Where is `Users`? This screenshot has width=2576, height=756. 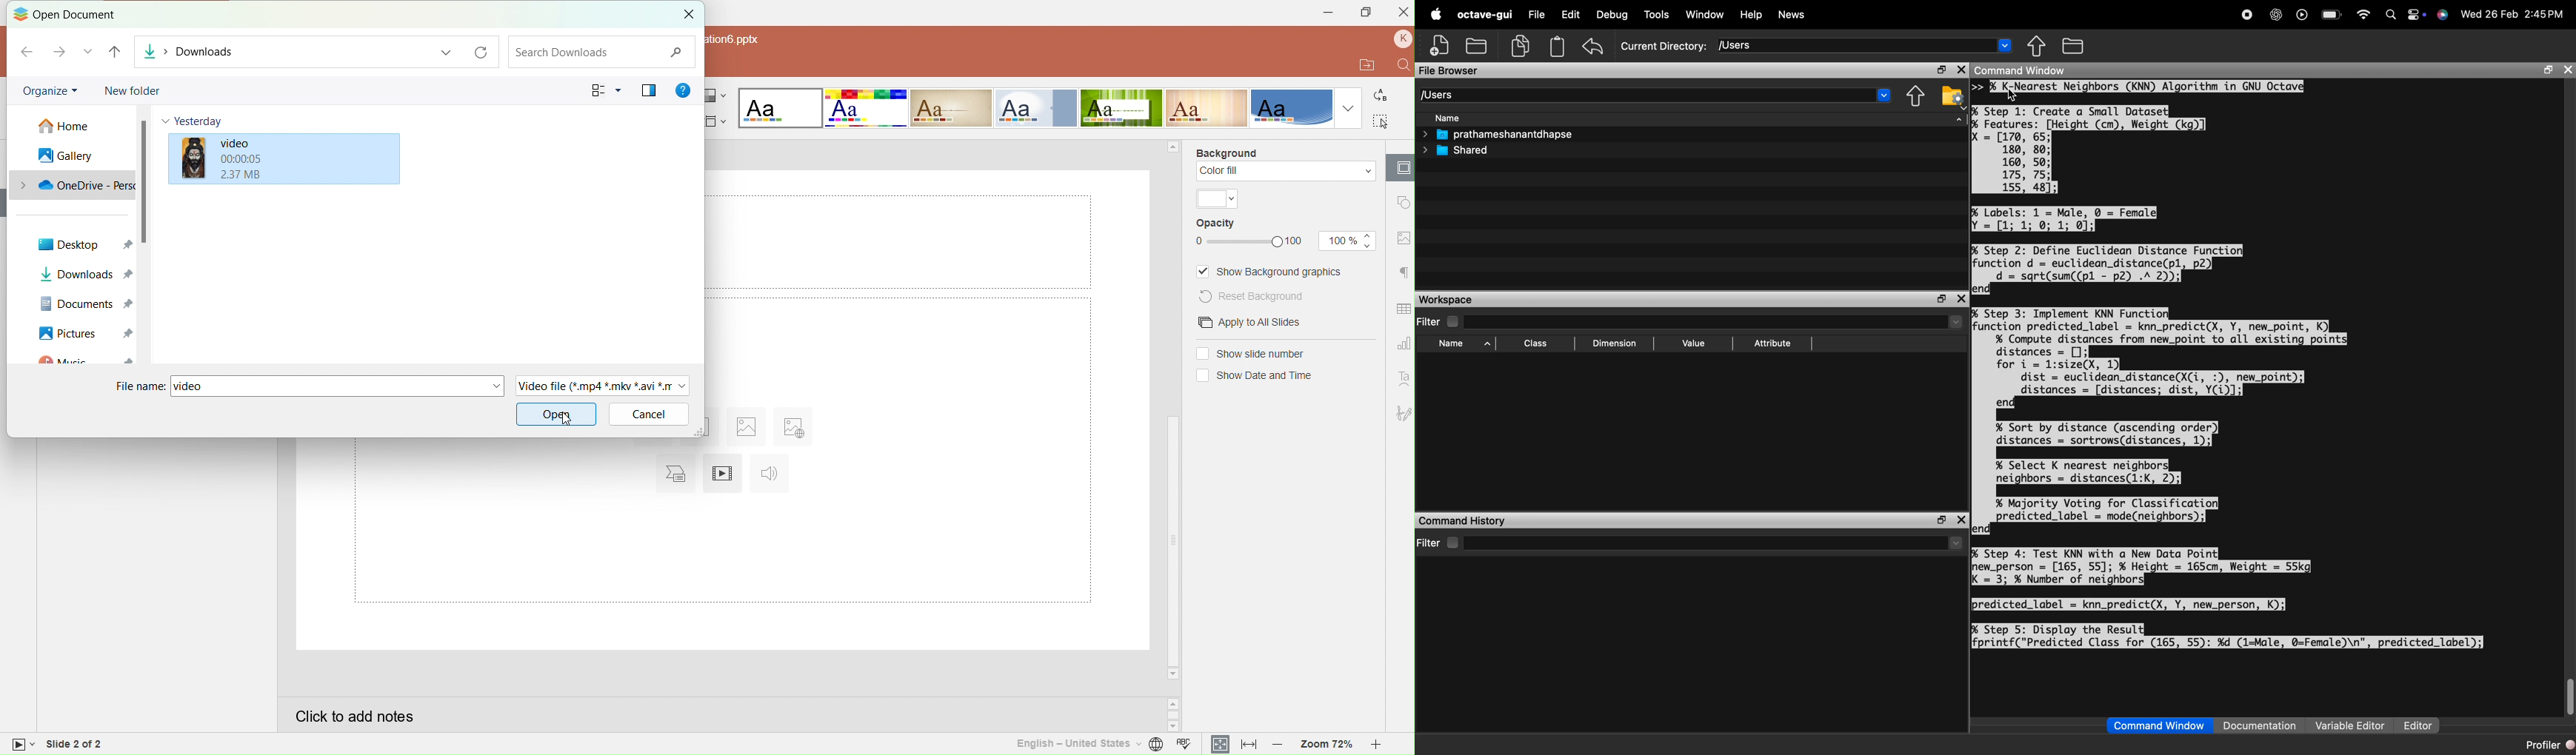
Users is located at coordinates (1447, 93).